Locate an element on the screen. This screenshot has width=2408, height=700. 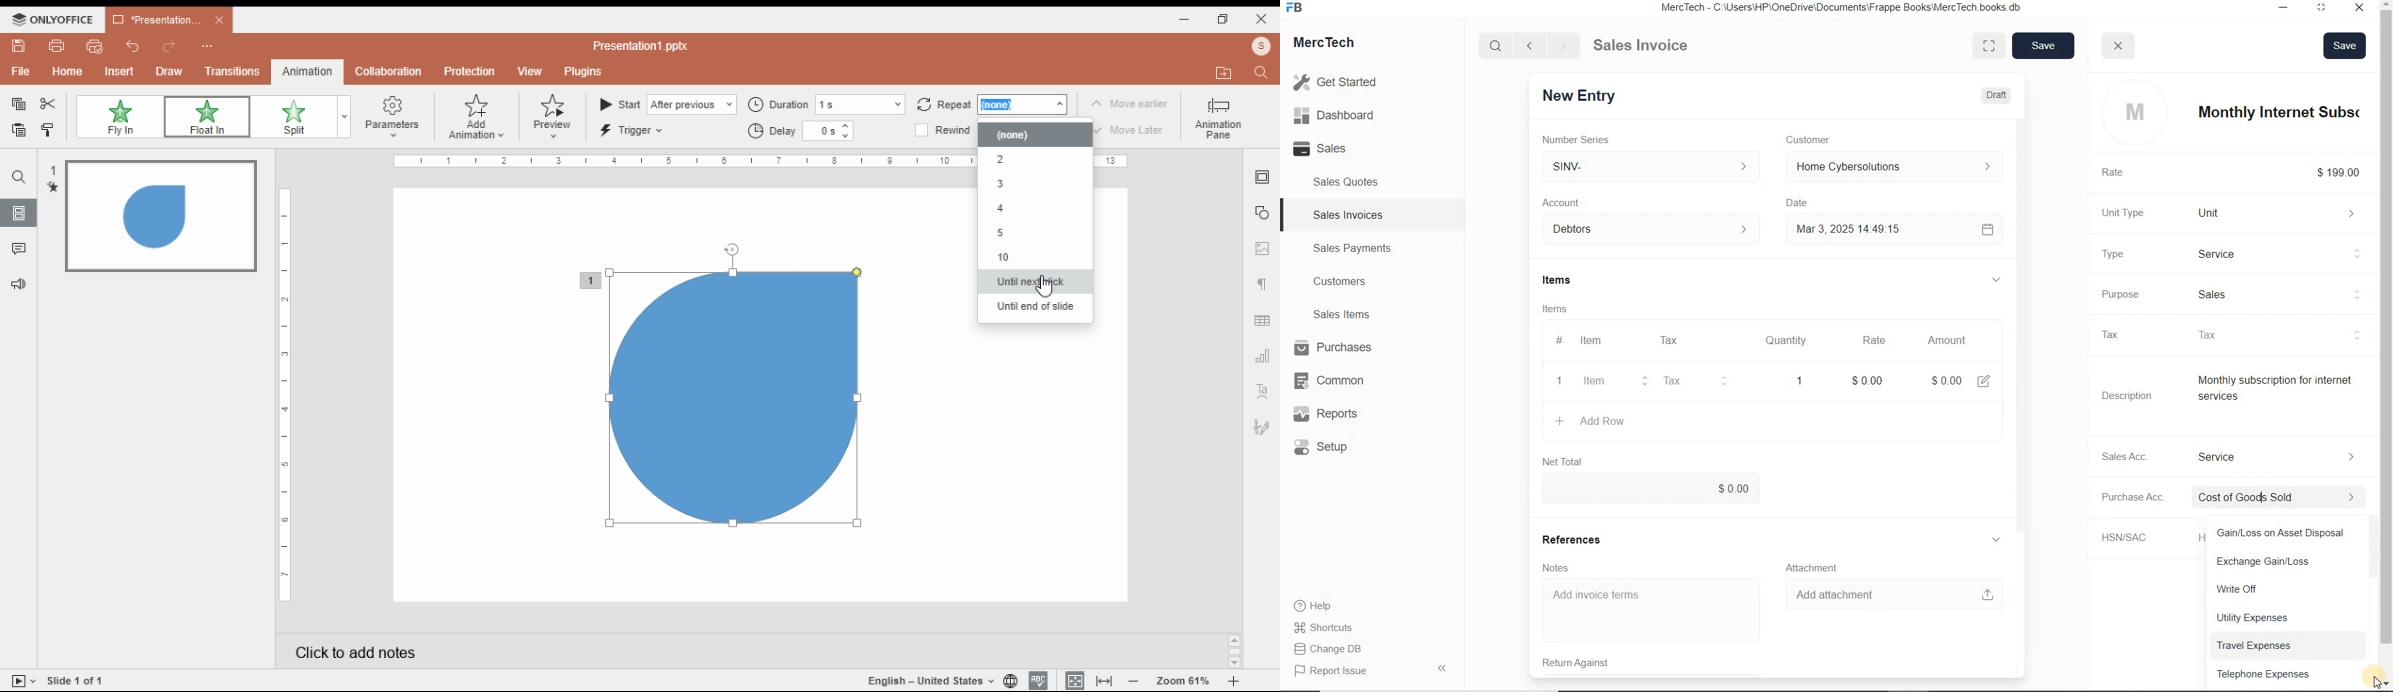
Expense is located at coordinates (2289, 498).